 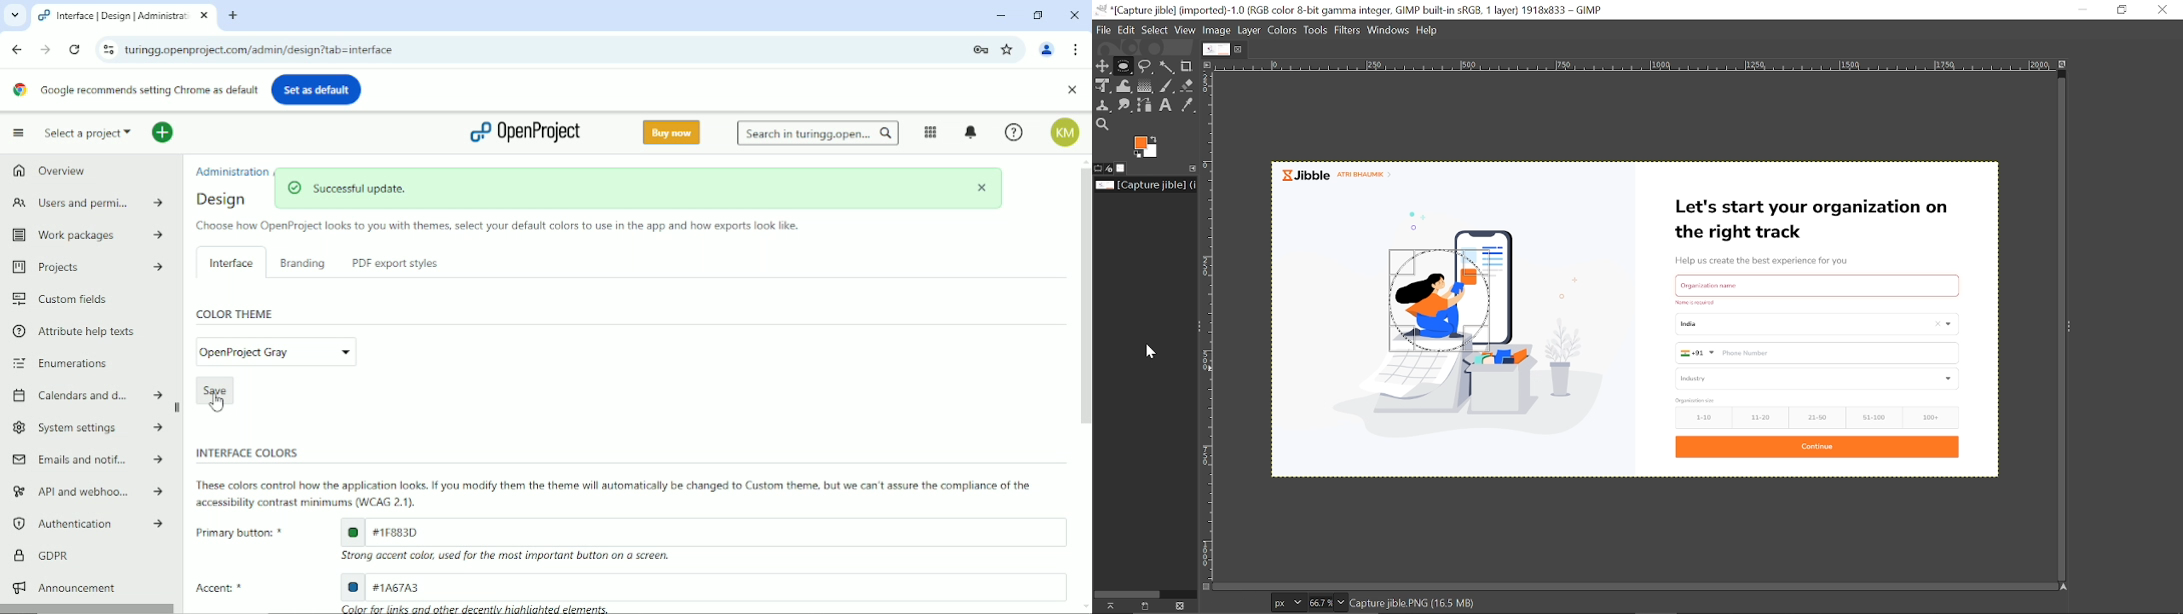 I want to click on Edit, so click(x=1127, y=30).